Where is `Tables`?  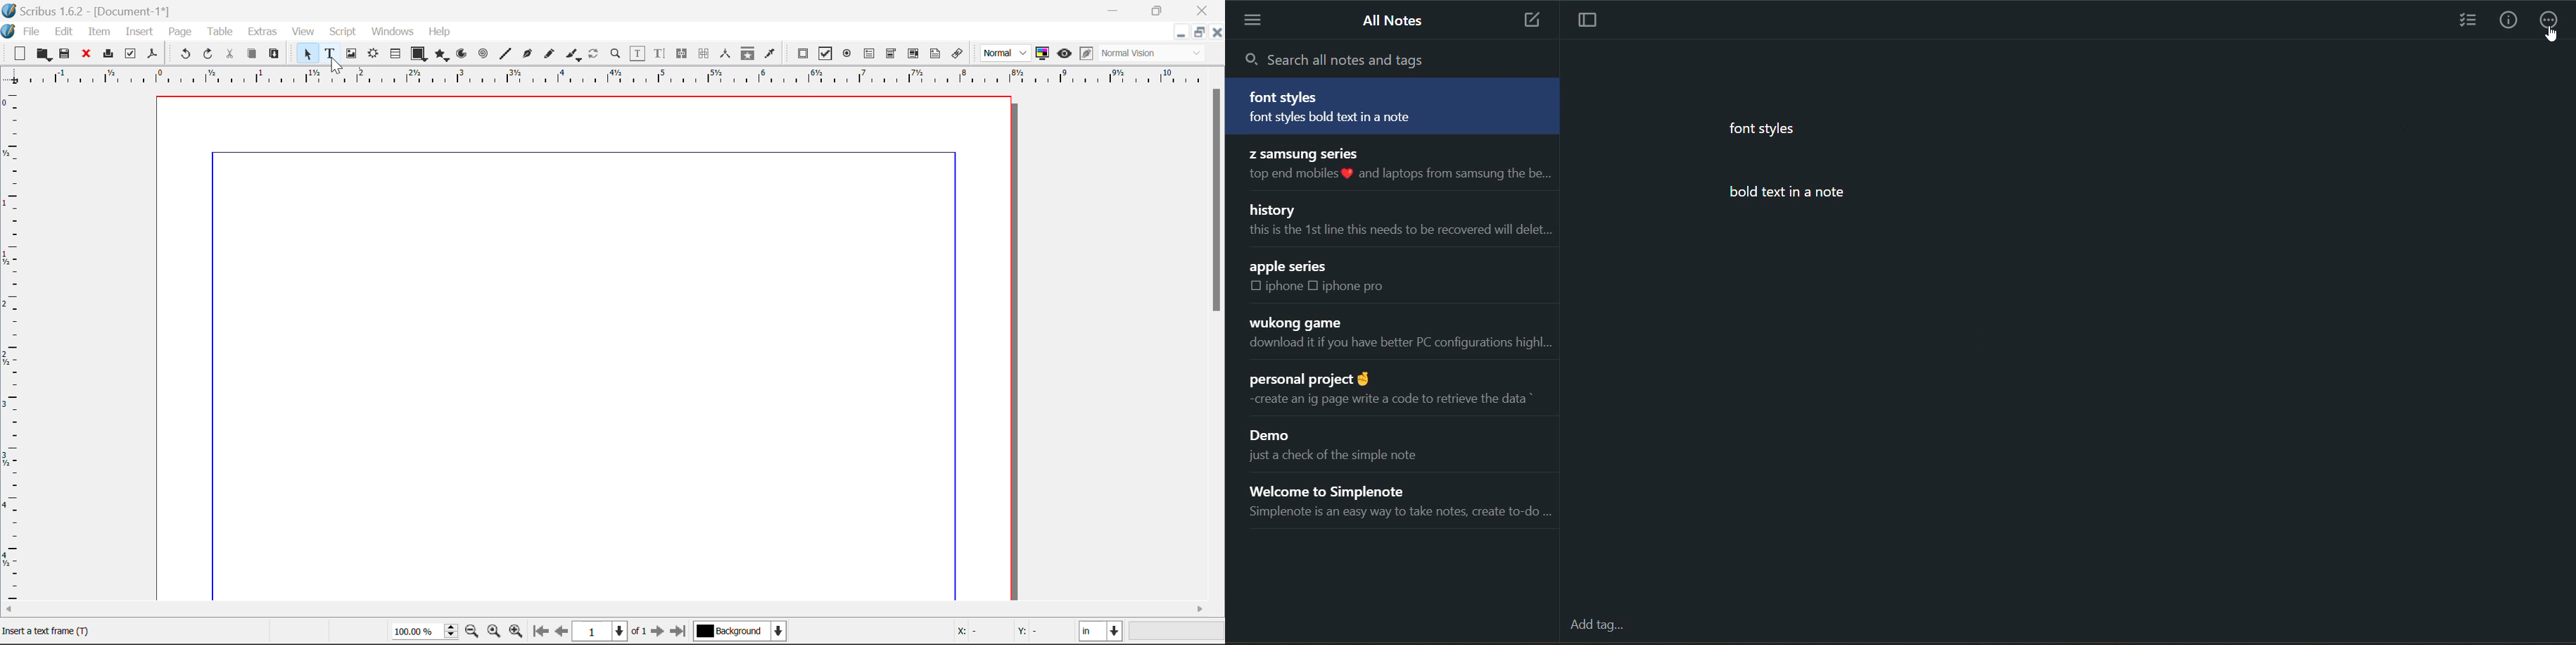
Tables is located at coordinates (395, 54).